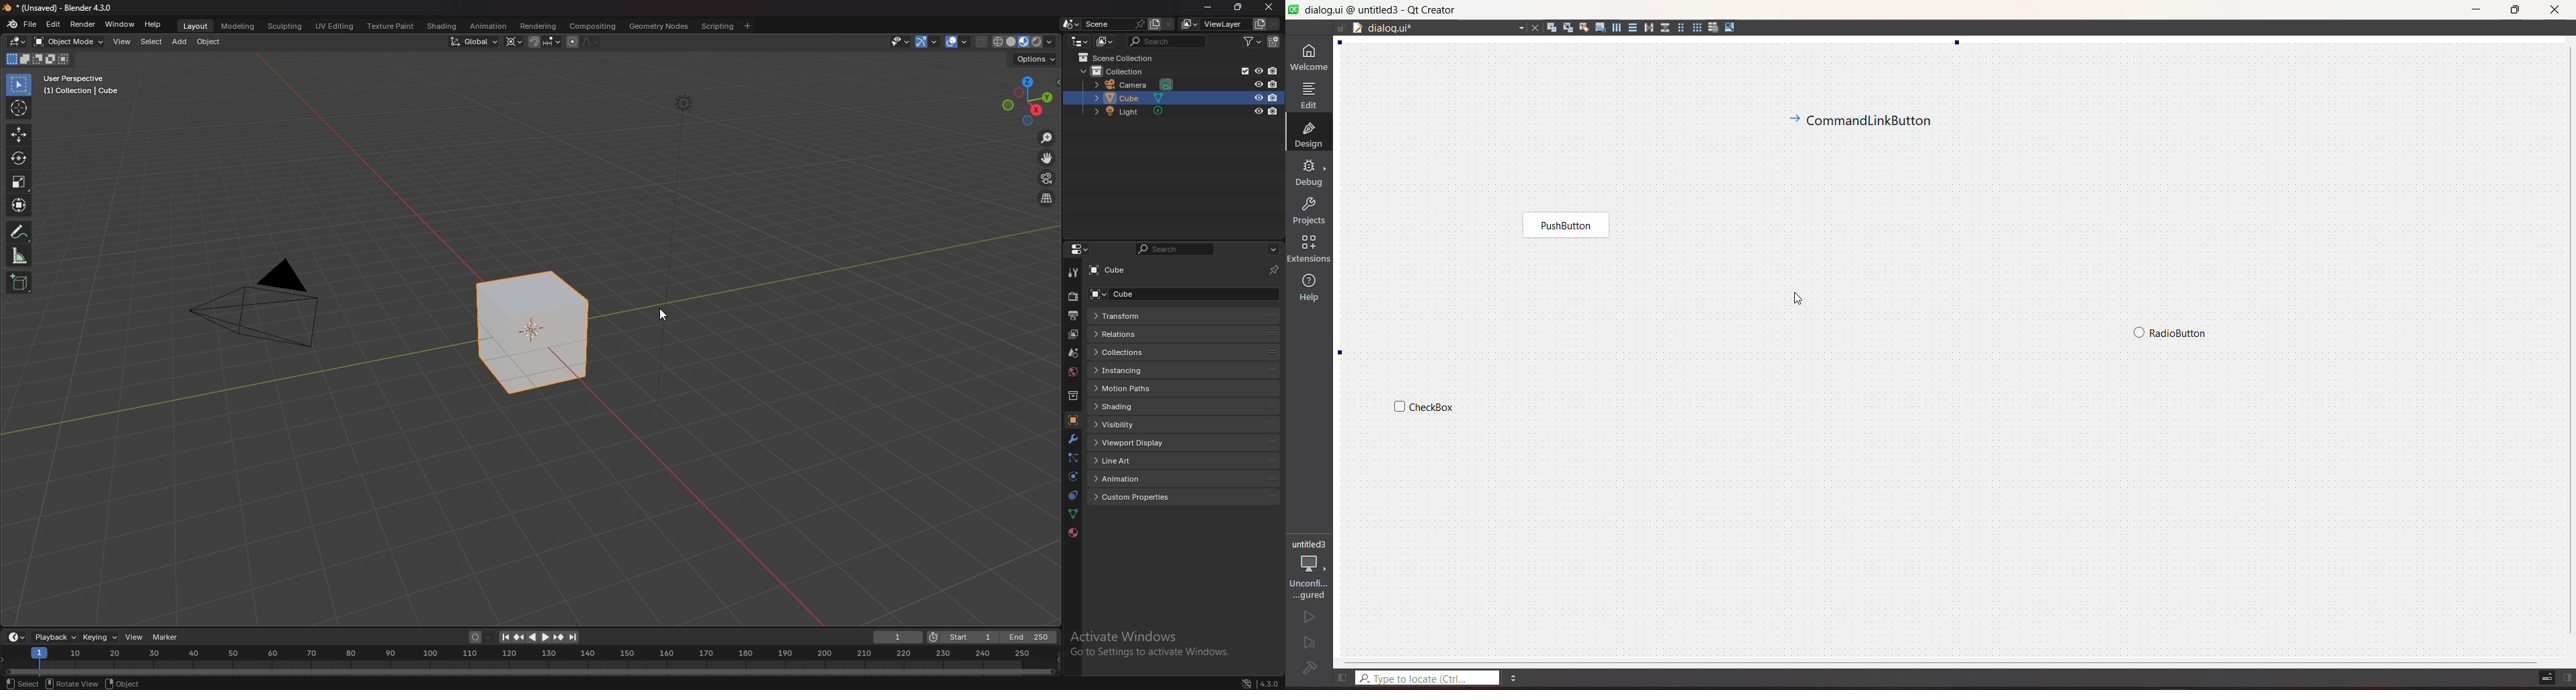 The image size is (2576, 700). I want to click on marker, so click(165, 637).